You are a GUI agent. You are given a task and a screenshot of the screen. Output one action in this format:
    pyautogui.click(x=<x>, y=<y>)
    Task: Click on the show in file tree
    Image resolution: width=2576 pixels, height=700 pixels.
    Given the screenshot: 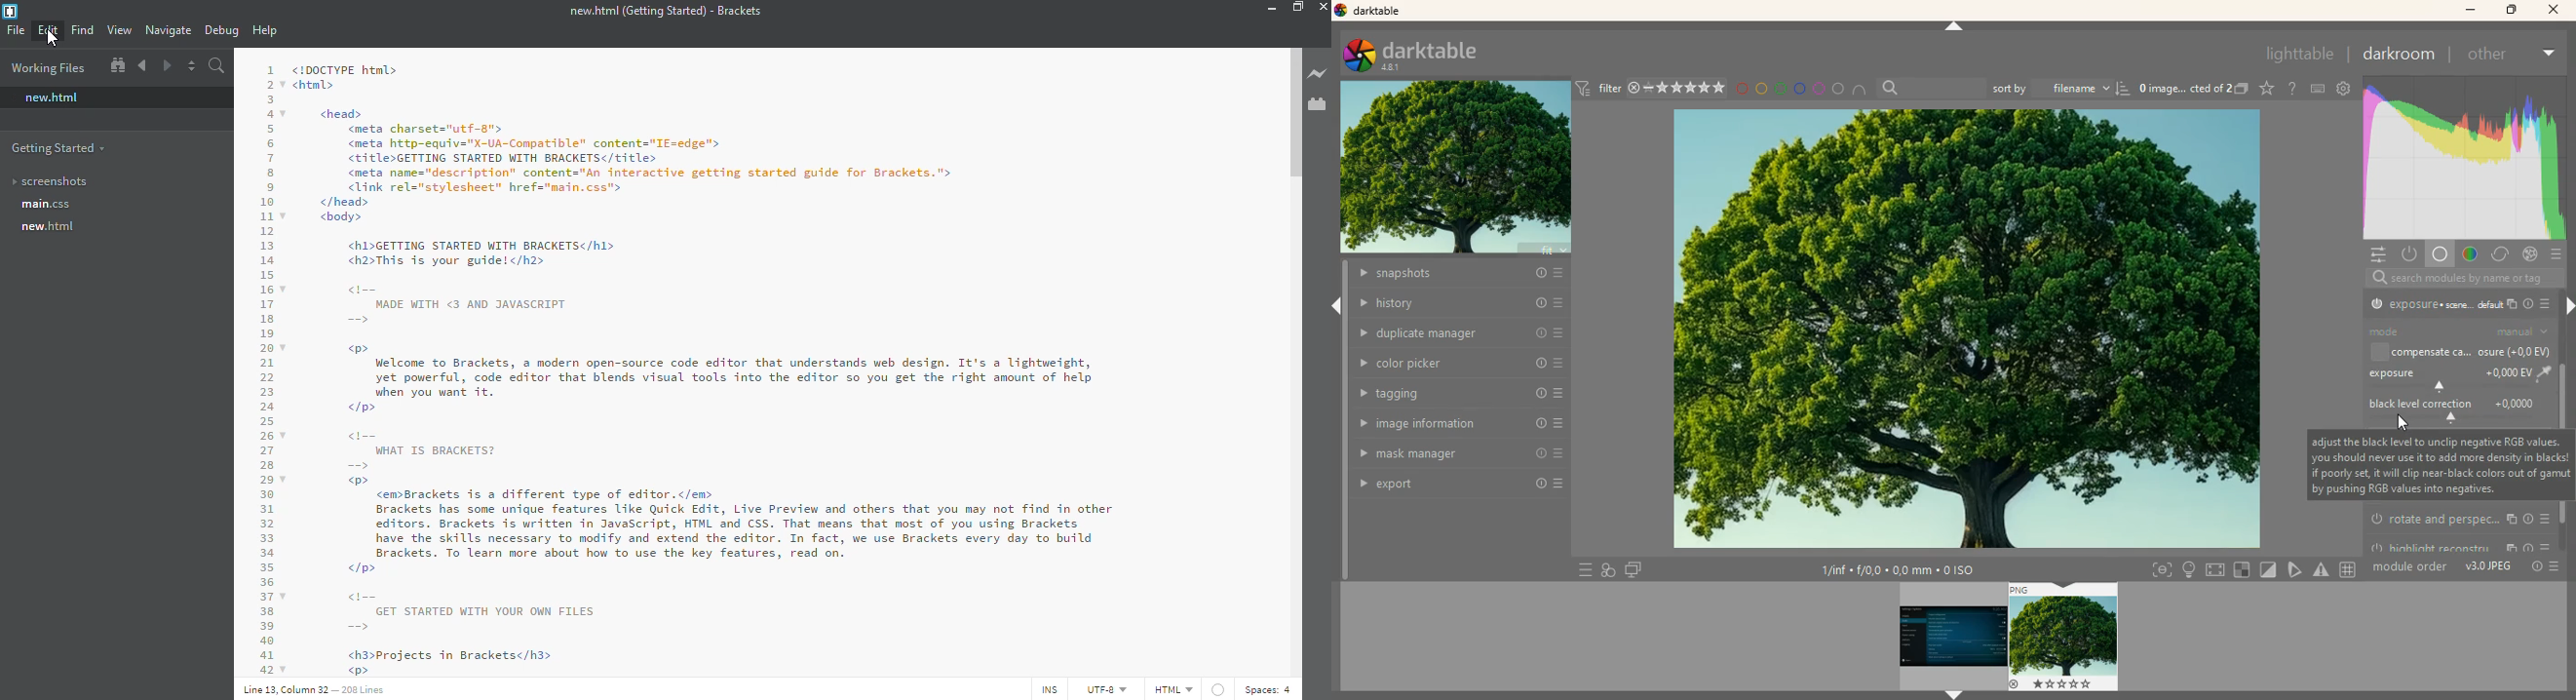 What is the action you would take?
    pyautogui.click(x=116, y=66)
    